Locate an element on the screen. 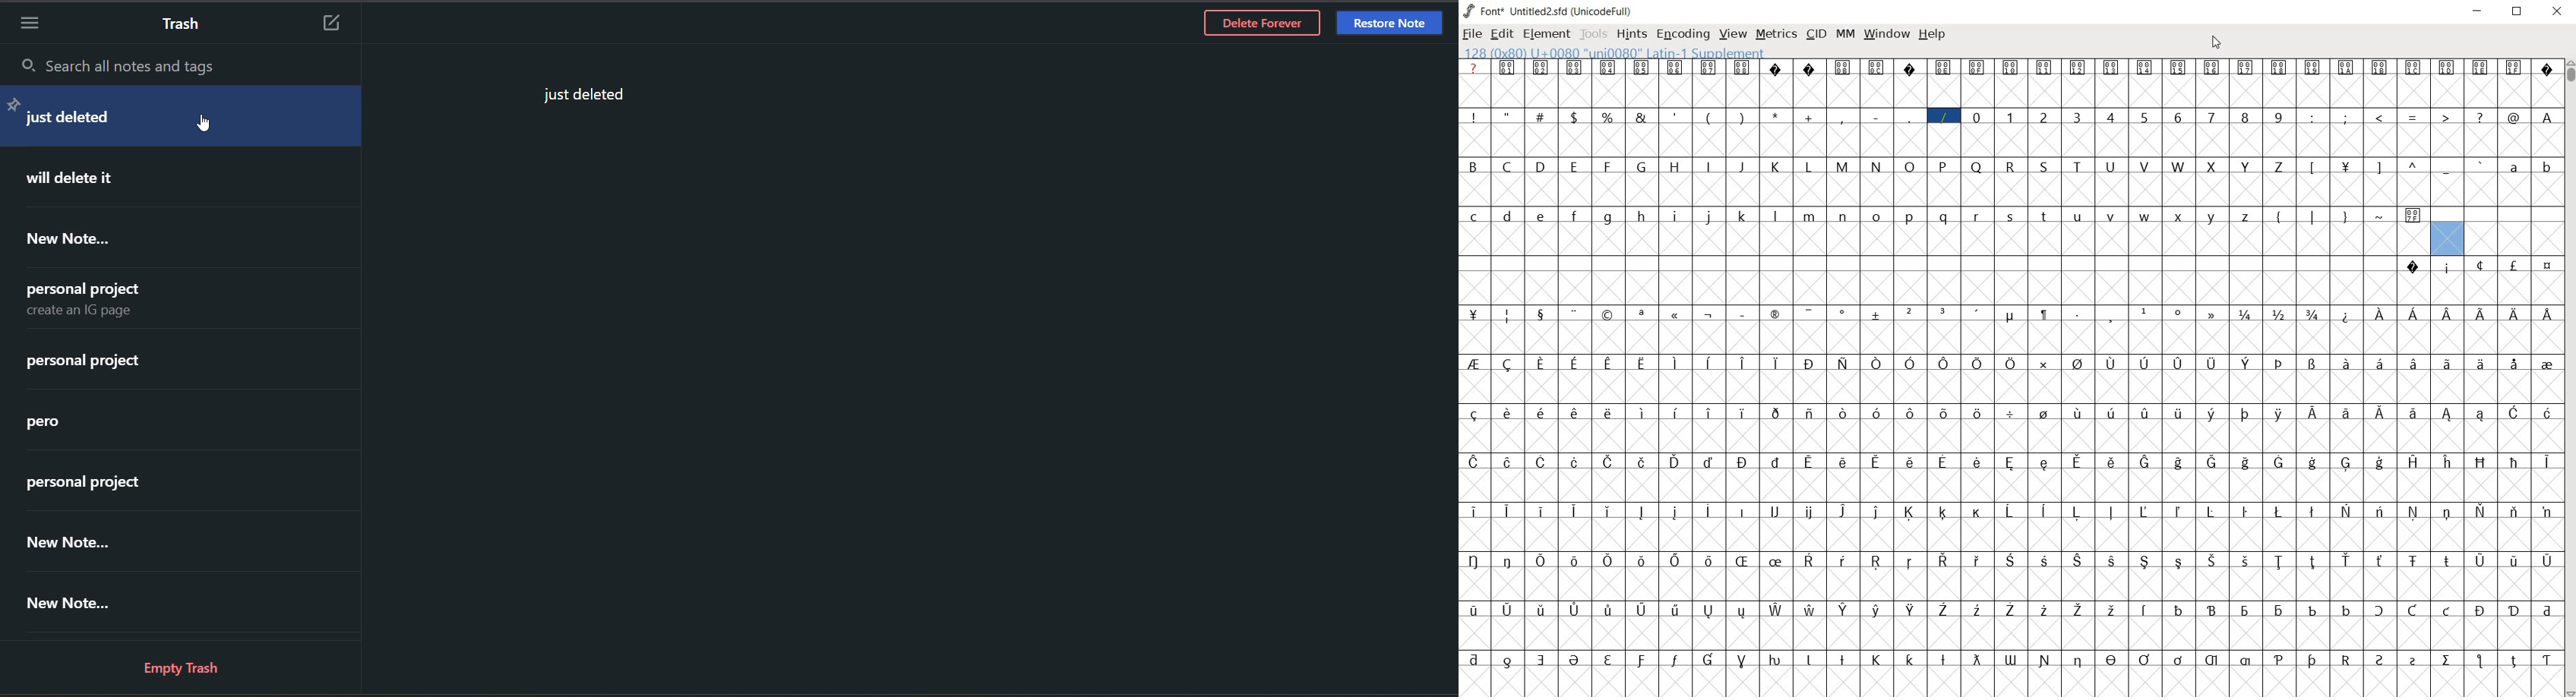 Image resolution: width=2576 pixels, height=700 pixels. glyph is located at coordinates (1641, 512).